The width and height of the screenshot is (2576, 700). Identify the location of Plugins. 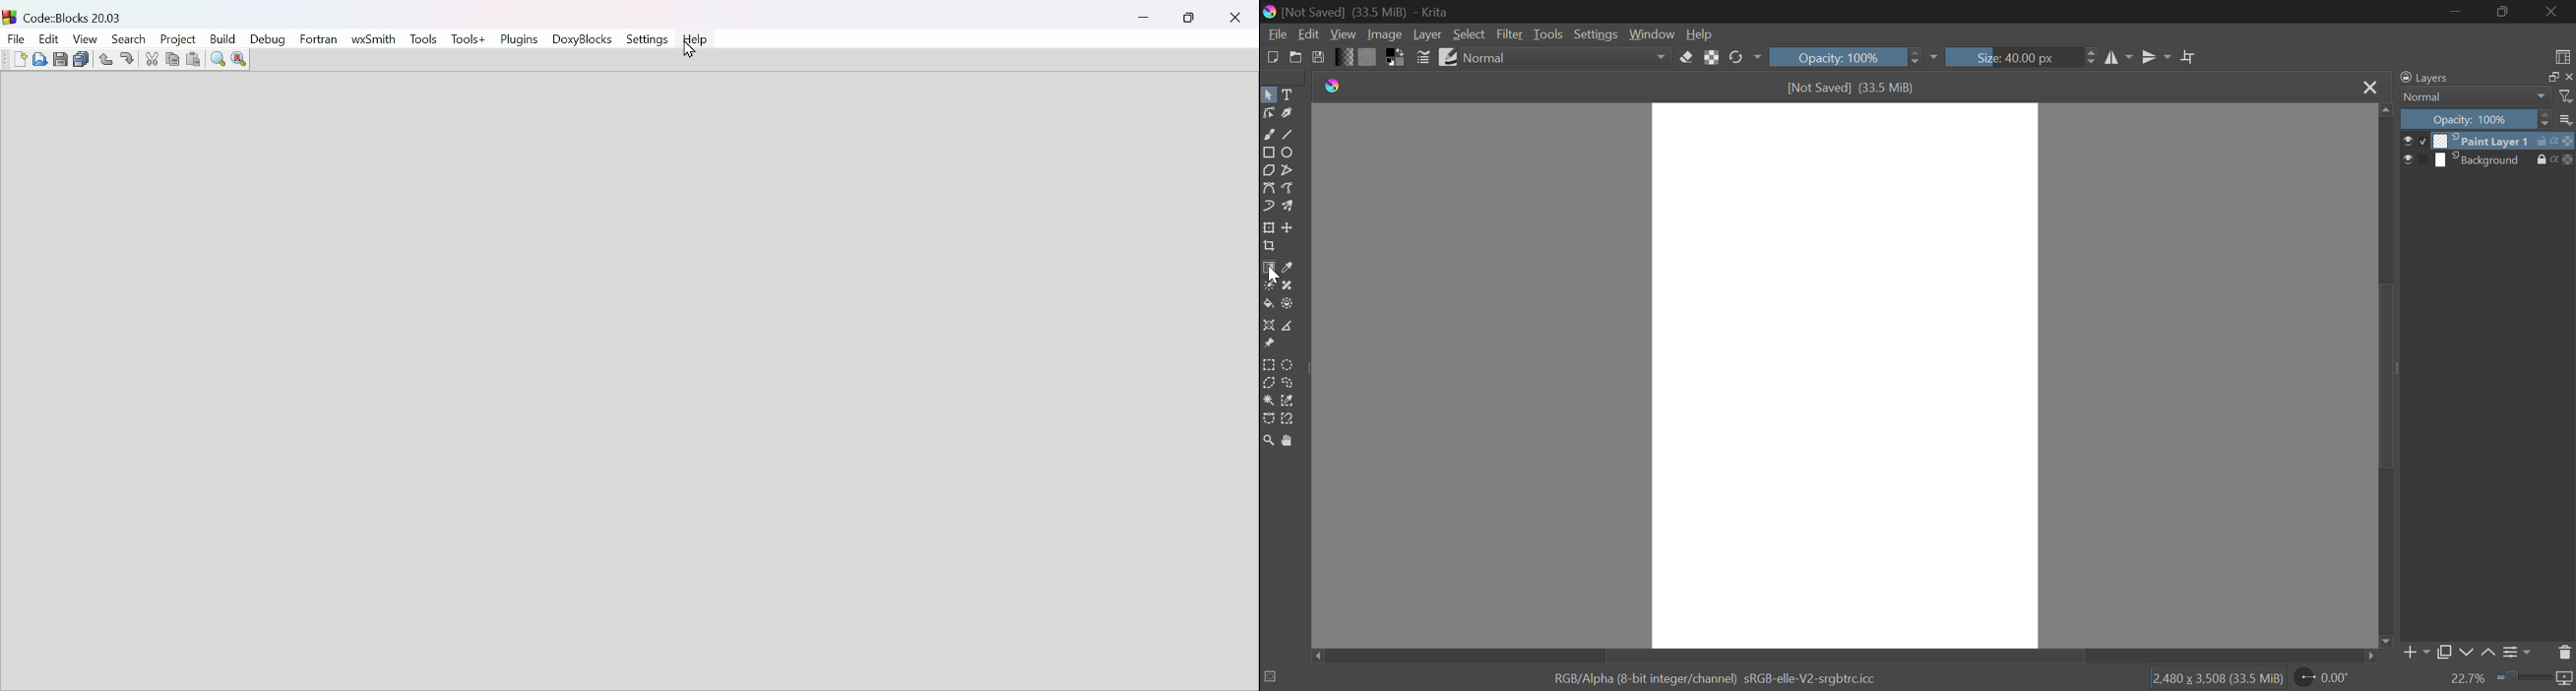
(522, 40).